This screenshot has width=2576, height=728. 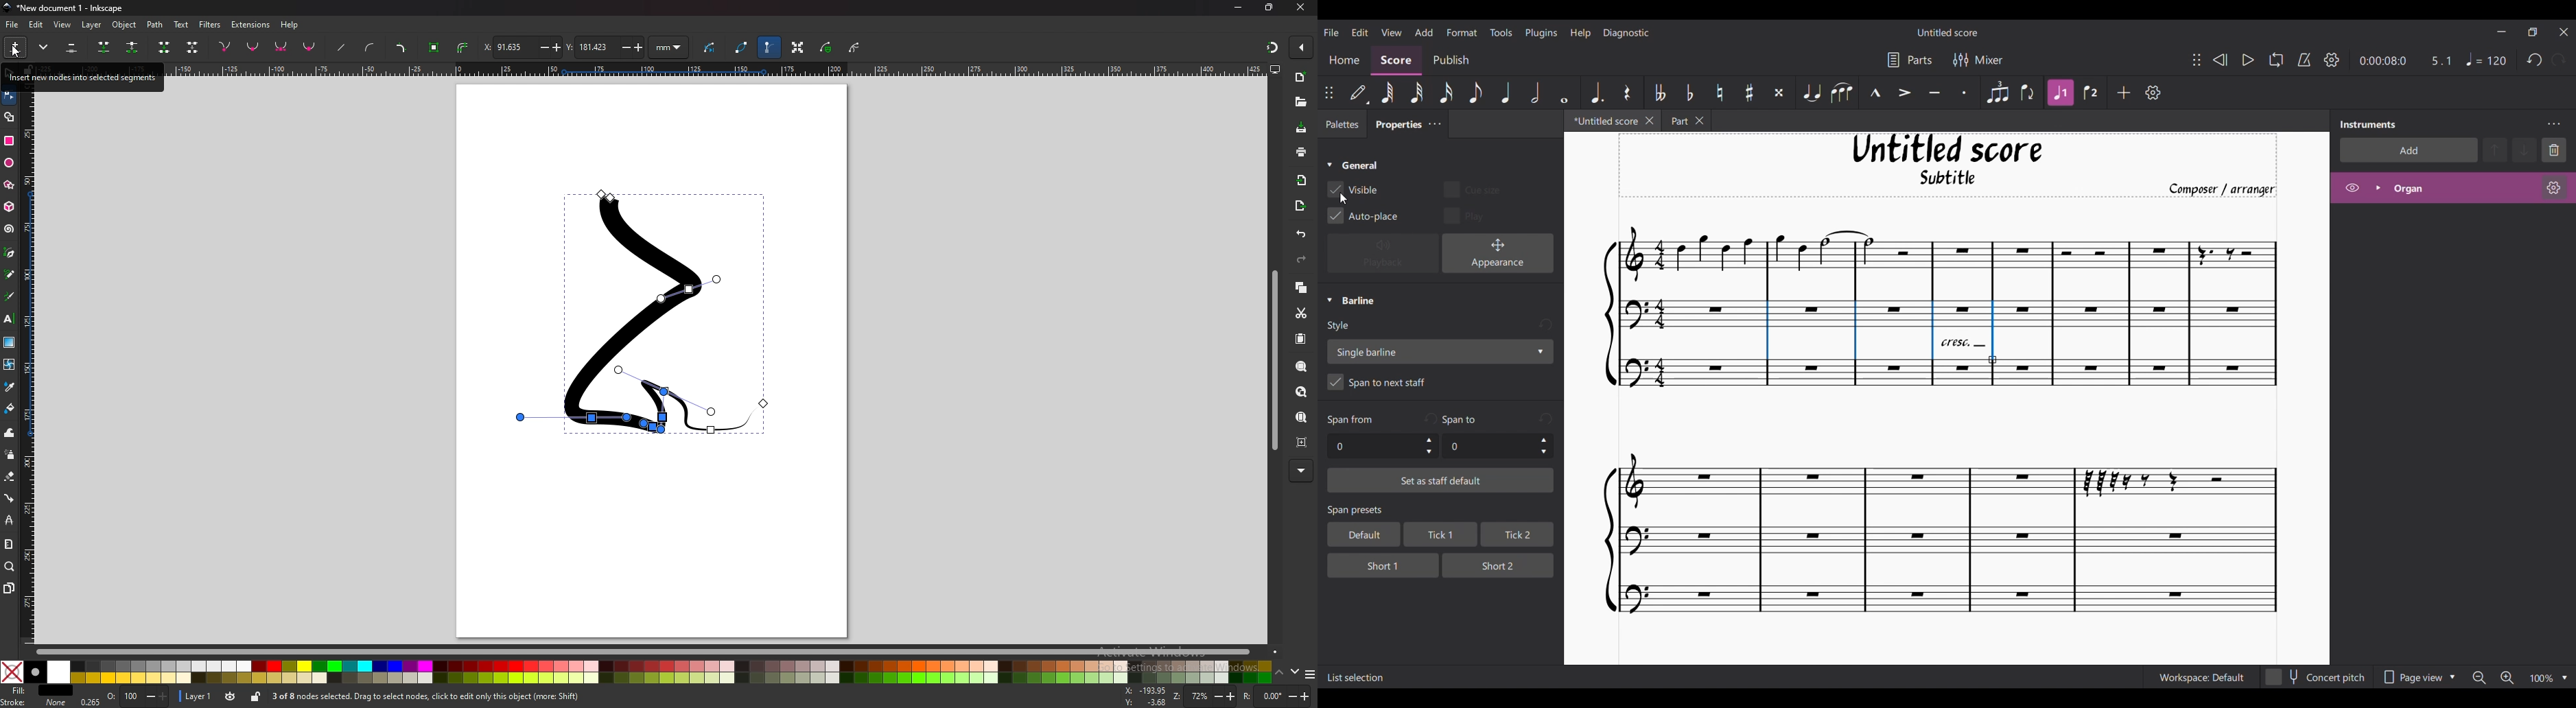 I want to click on Flip direction, so click(x=2029, y=92).